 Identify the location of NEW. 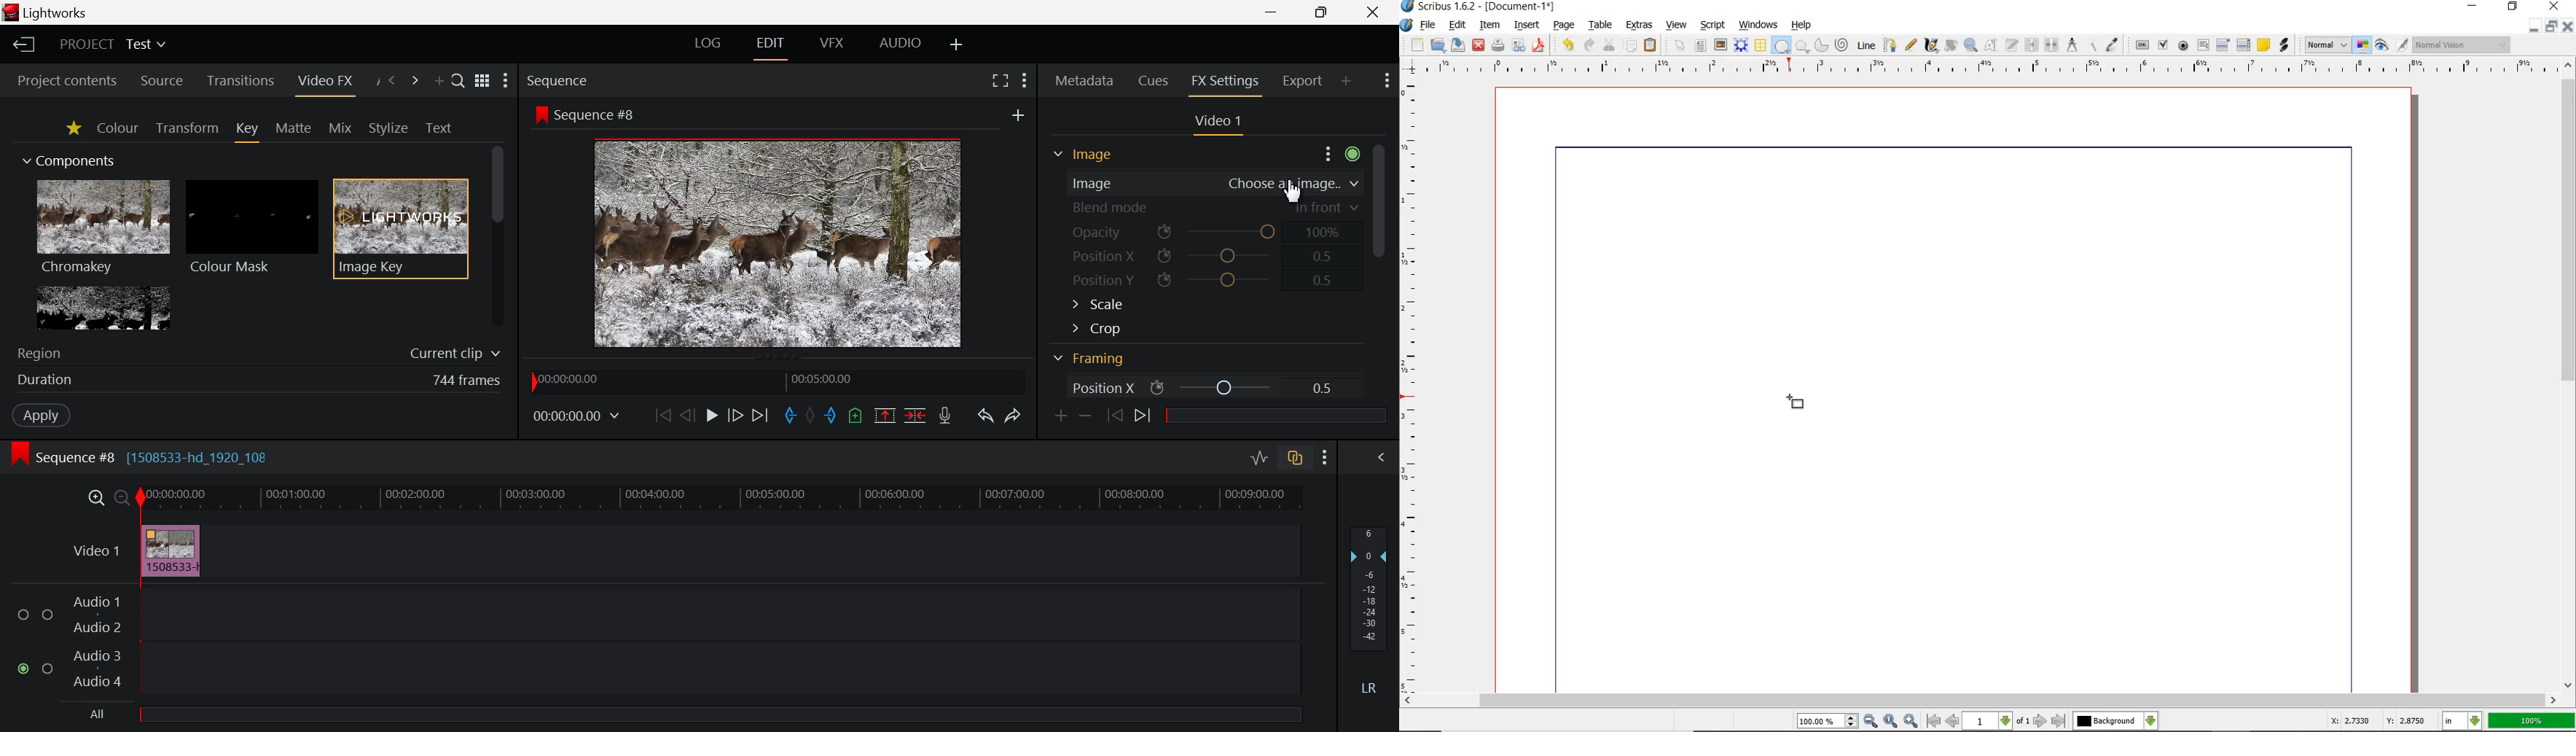
(1417, 45).